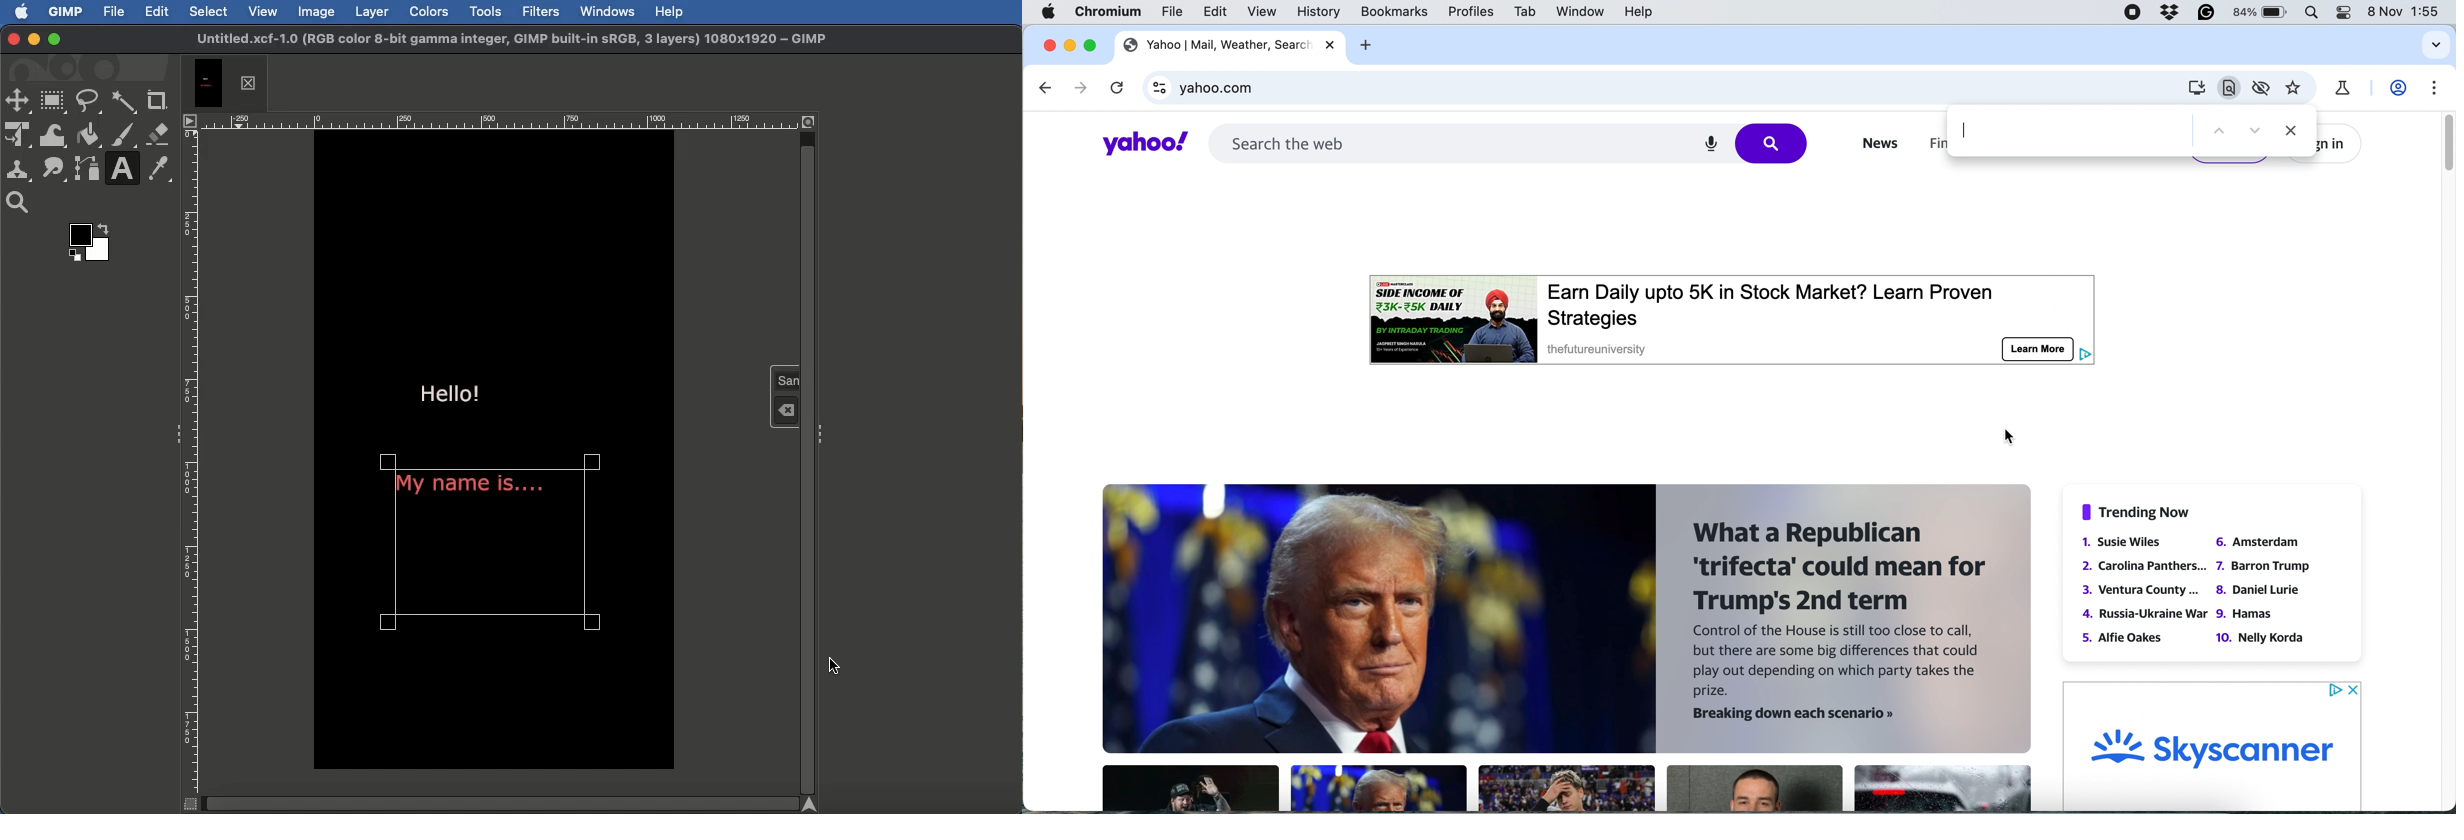  I want to click on minimise, so click(1068, 44).